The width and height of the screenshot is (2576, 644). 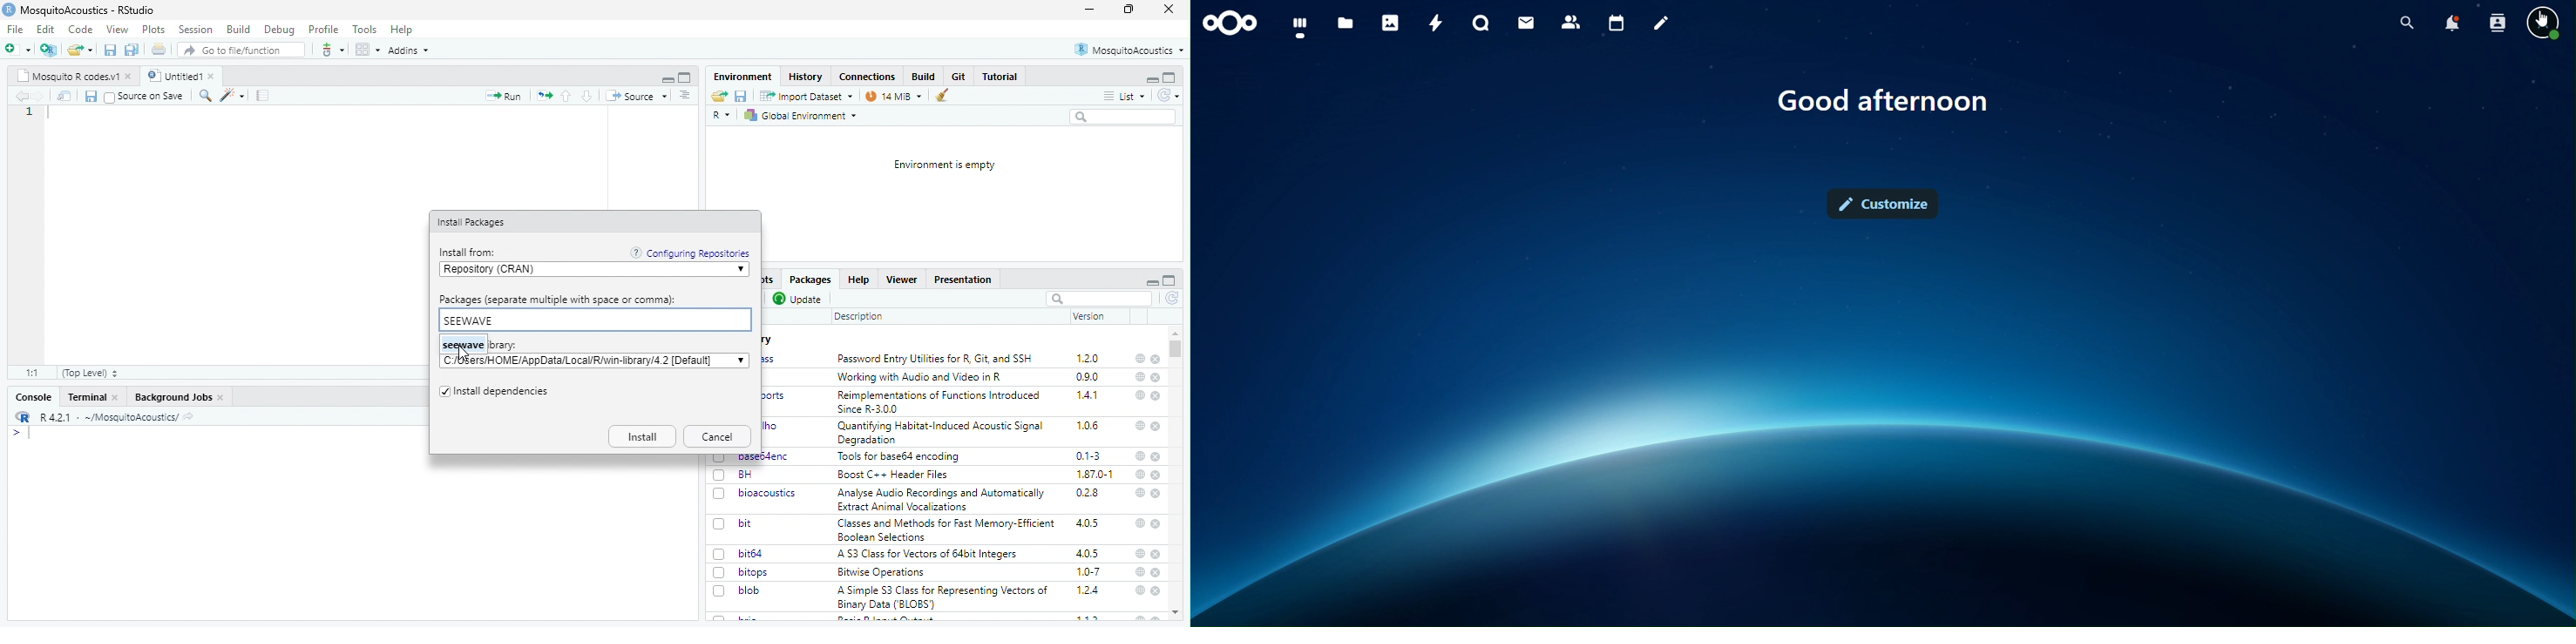 What do you see at coordinates (742, 96) in the screenshot?
I see `save` at bounding box center [742, 96].